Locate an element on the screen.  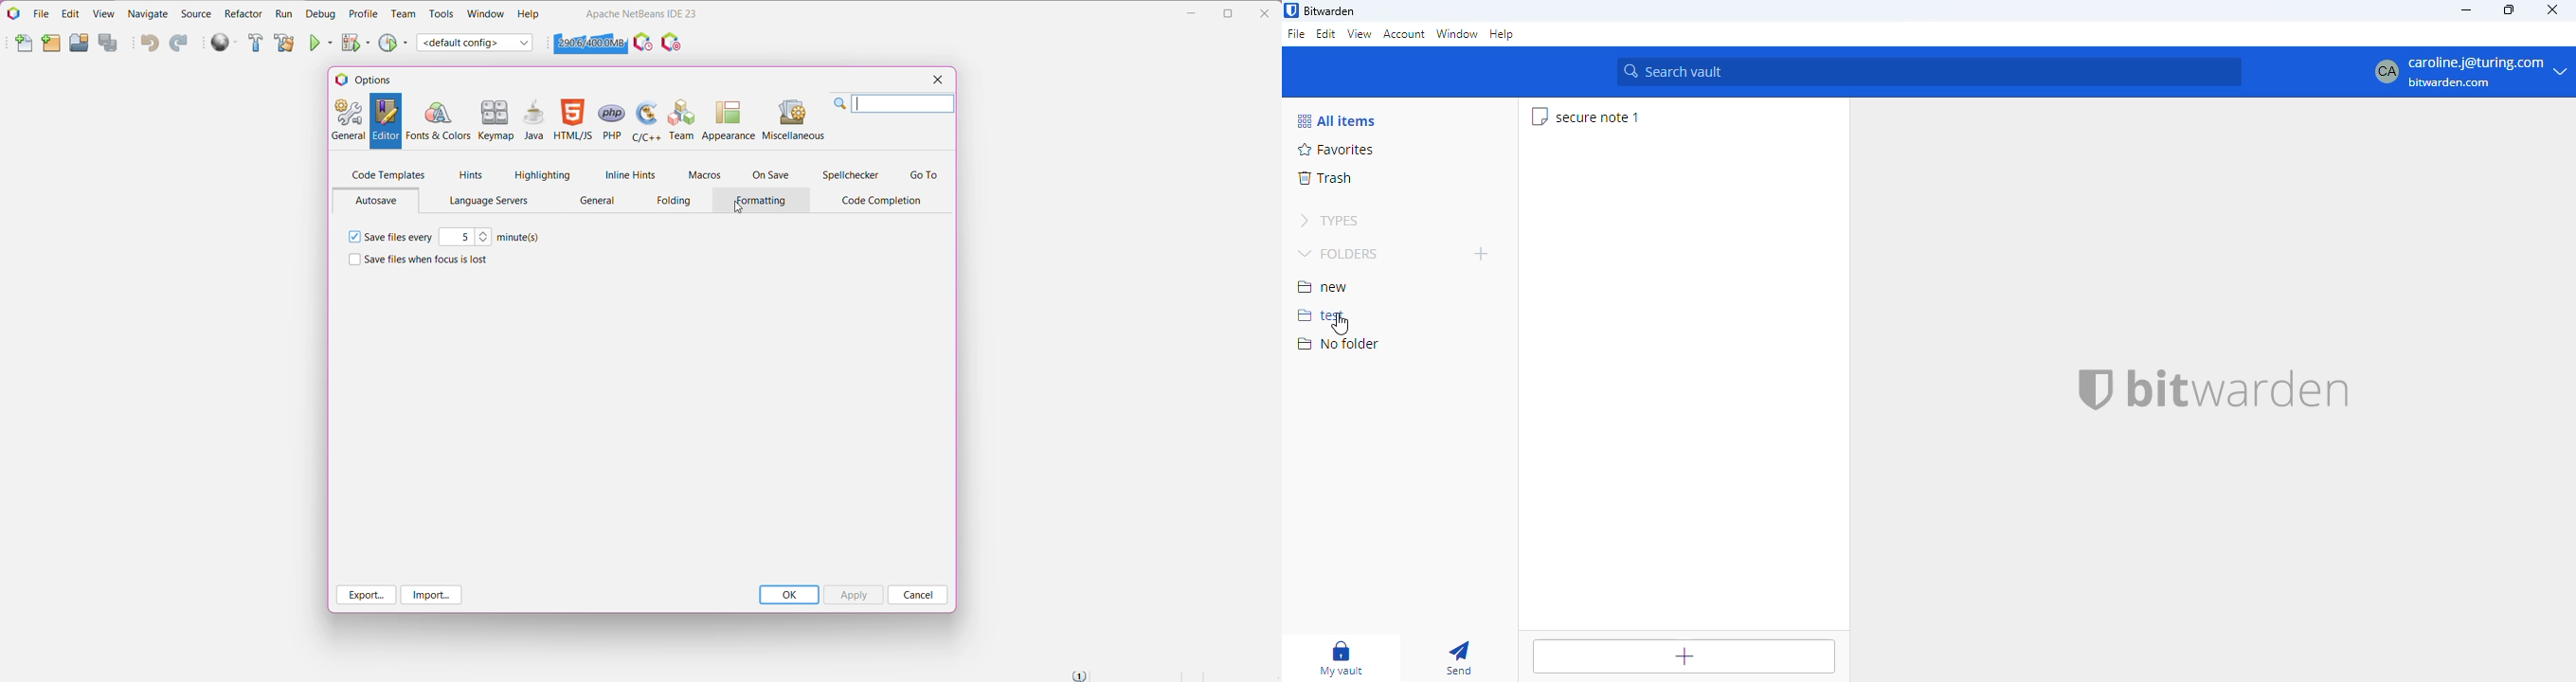
logo is located at coordinates (1291, 10).